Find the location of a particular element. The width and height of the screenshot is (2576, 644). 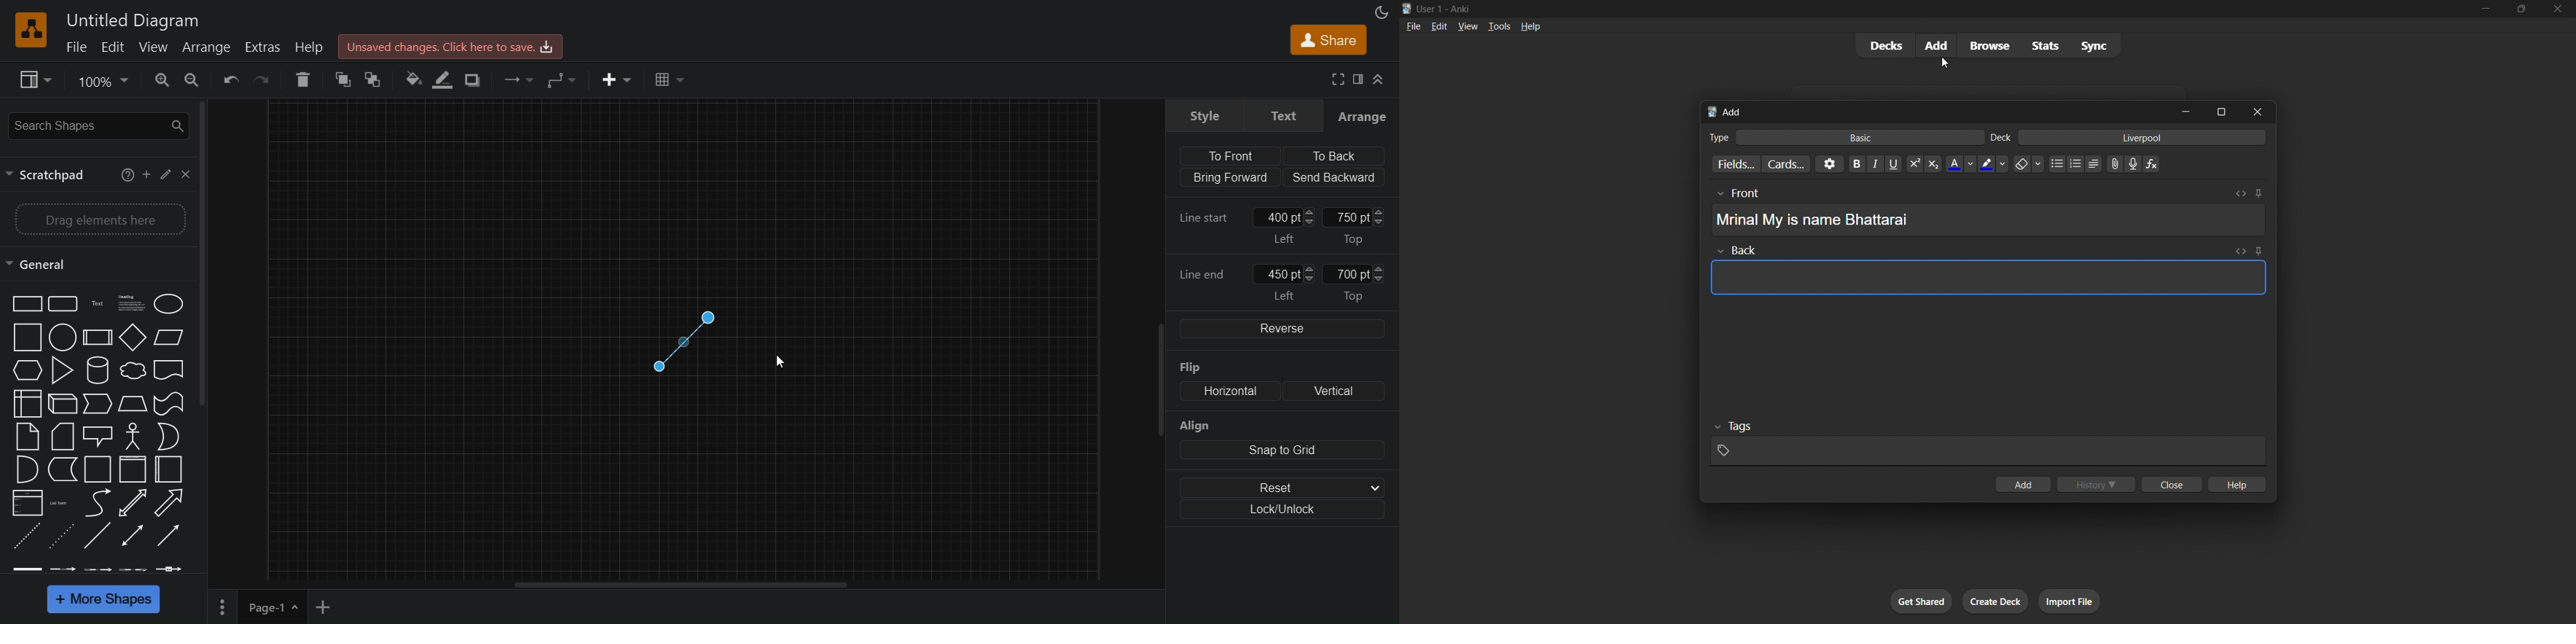

help is located at coordinates (122, 173).